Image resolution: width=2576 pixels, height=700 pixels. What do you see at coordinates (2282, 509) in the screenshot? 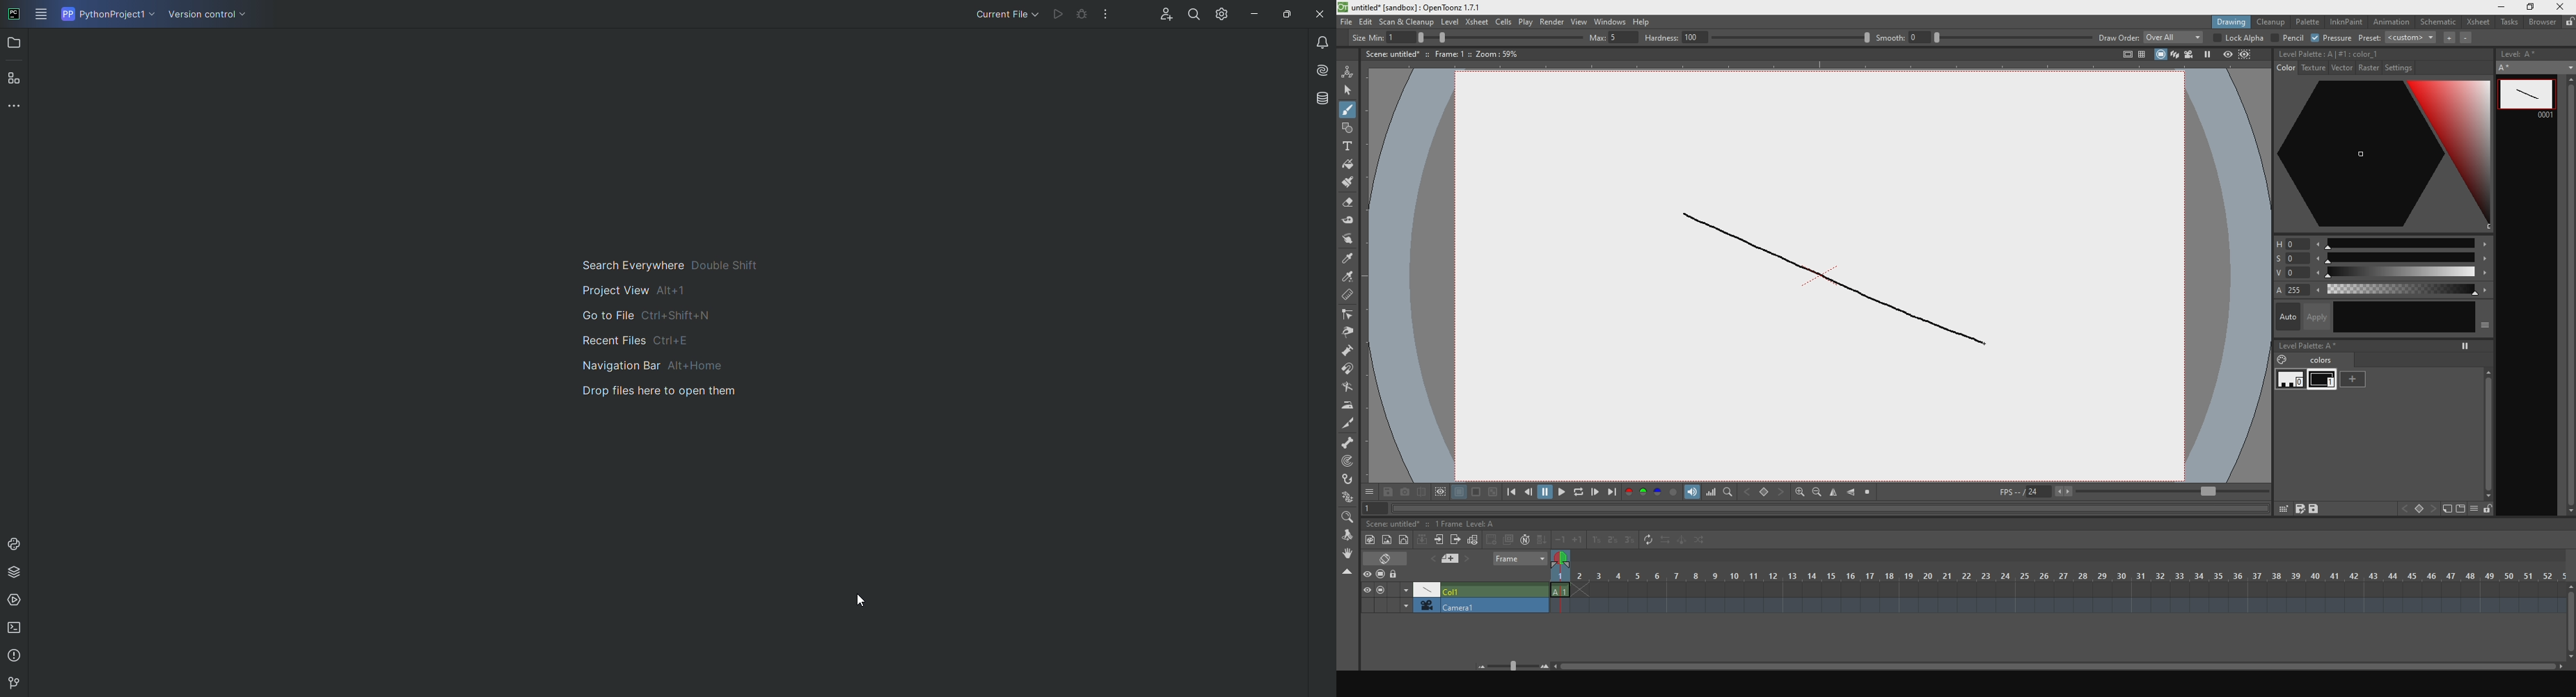
I see `grid` at bounding box center [2282, 509].